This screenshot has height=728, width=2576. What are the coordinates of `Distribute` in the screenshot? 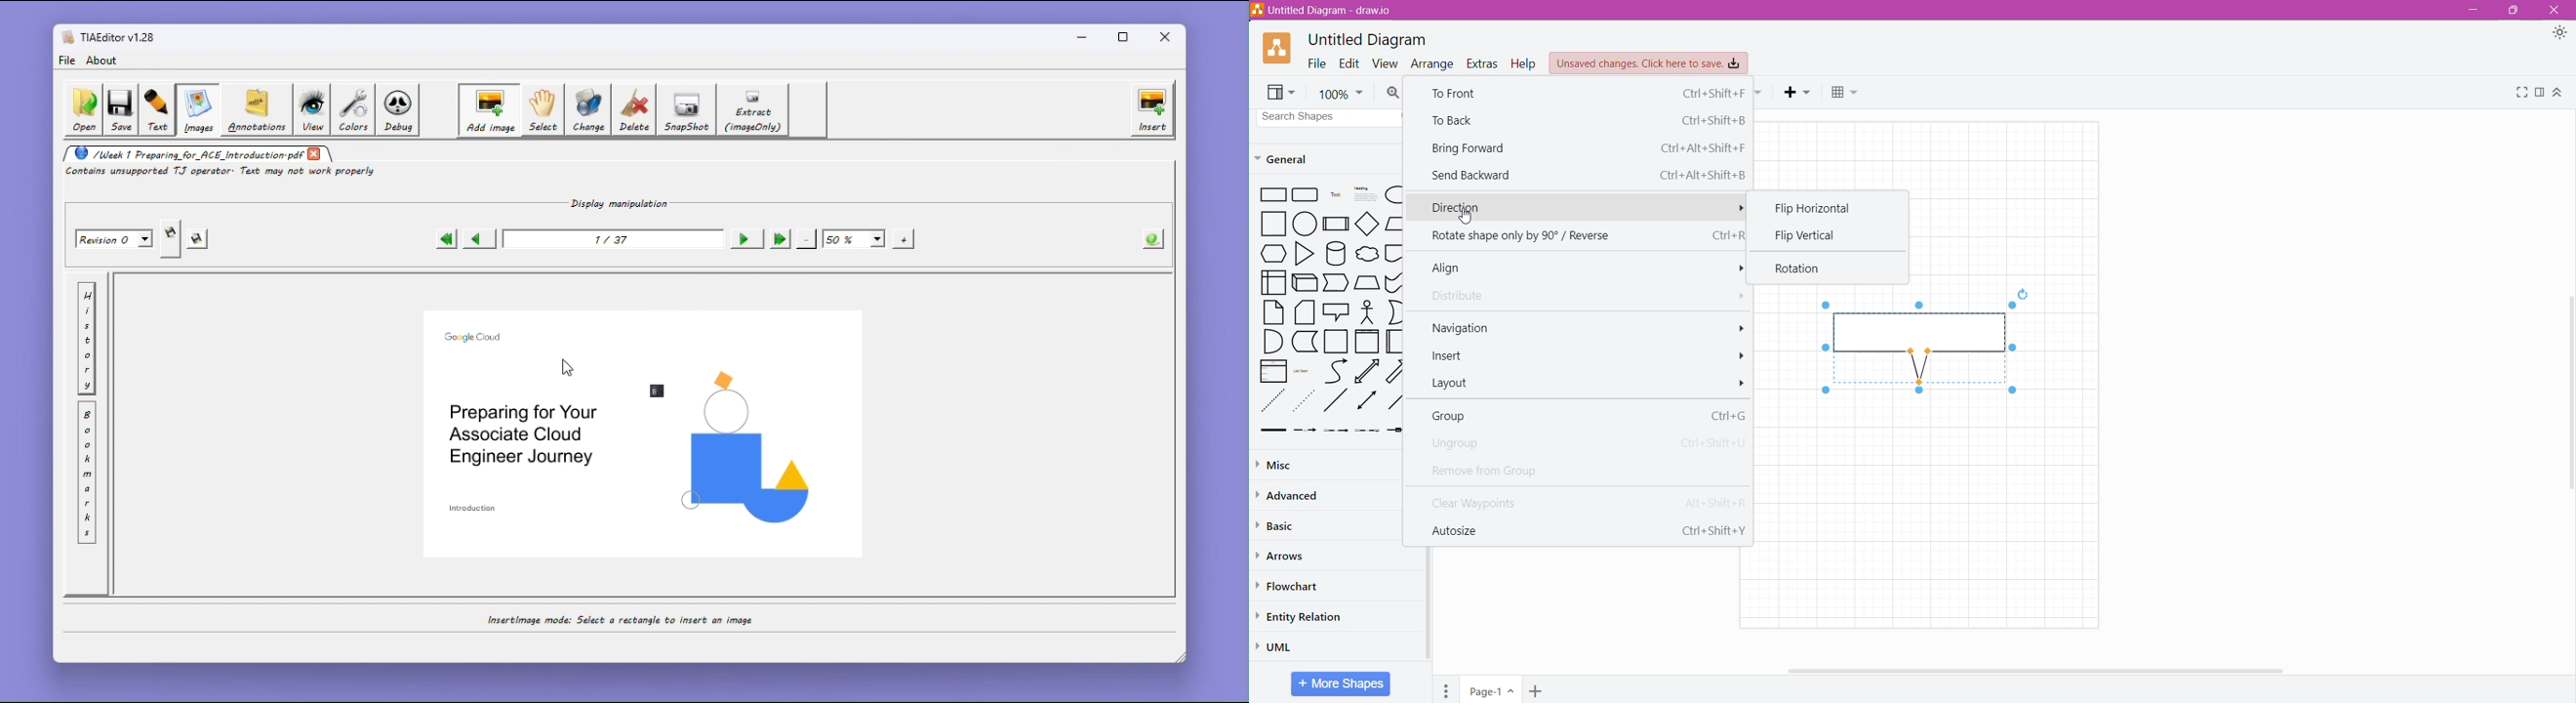 It's located at (1463, 297).